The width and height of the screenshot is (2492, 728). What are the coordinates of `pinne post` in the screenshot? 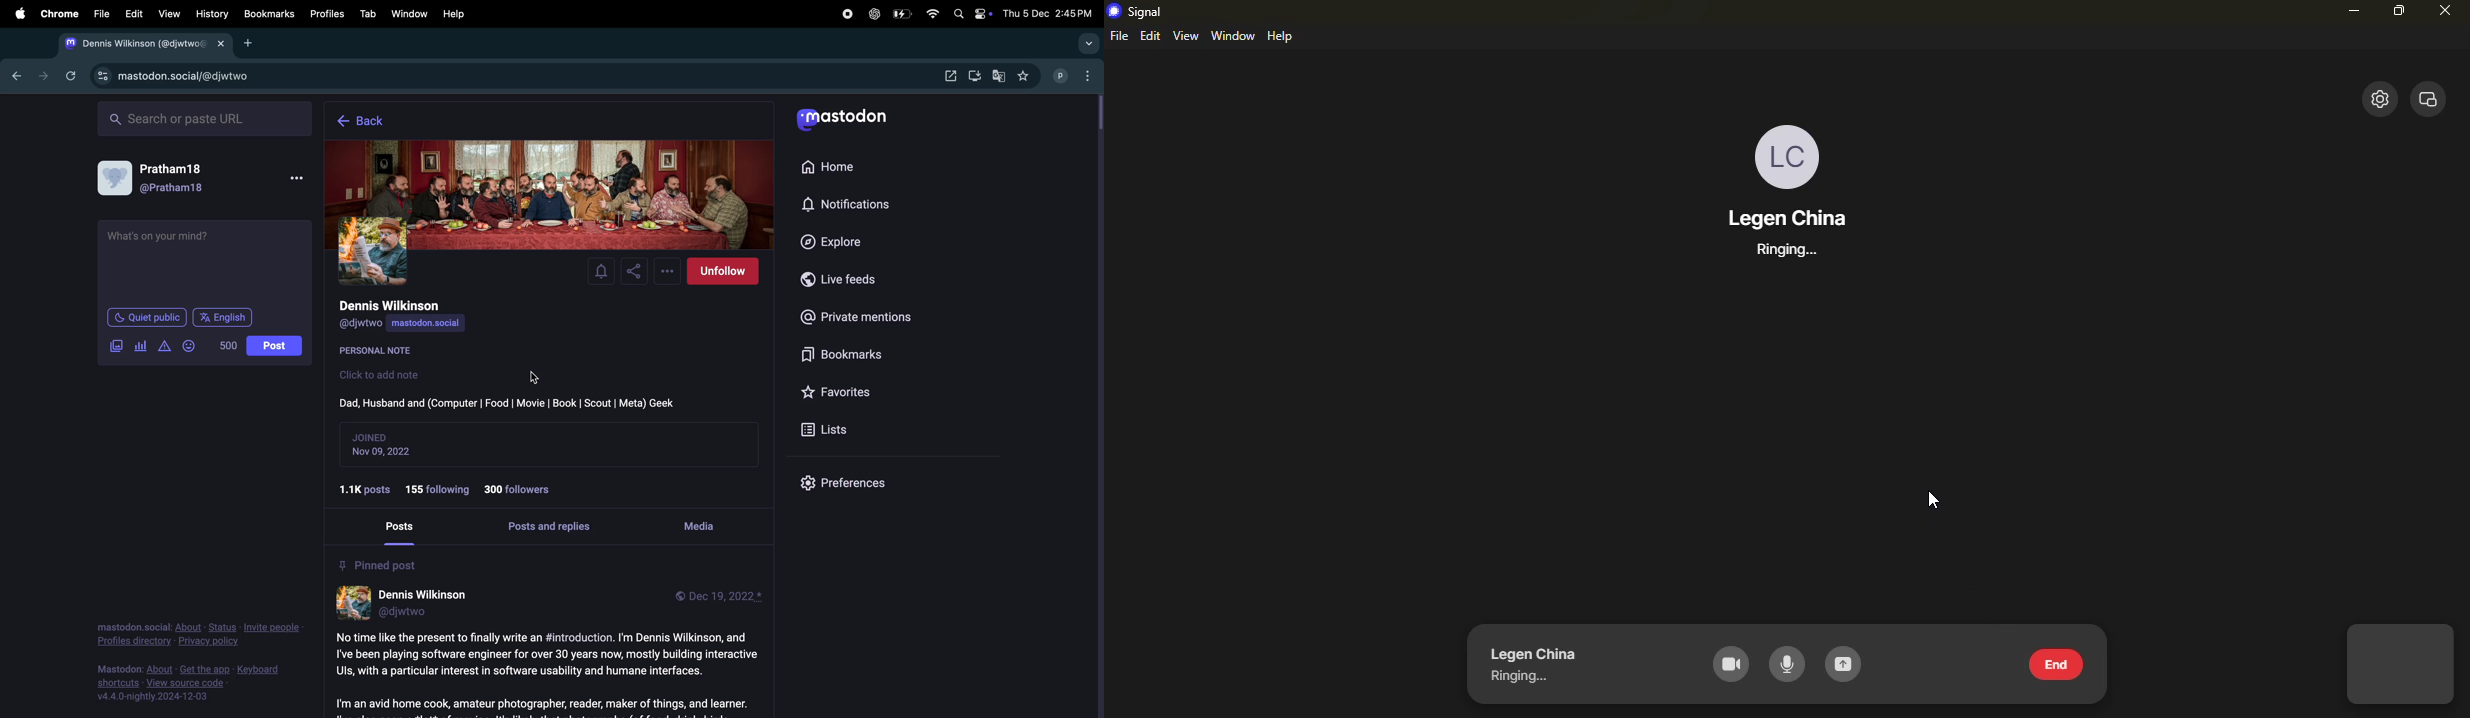 It's located at (379, 564).